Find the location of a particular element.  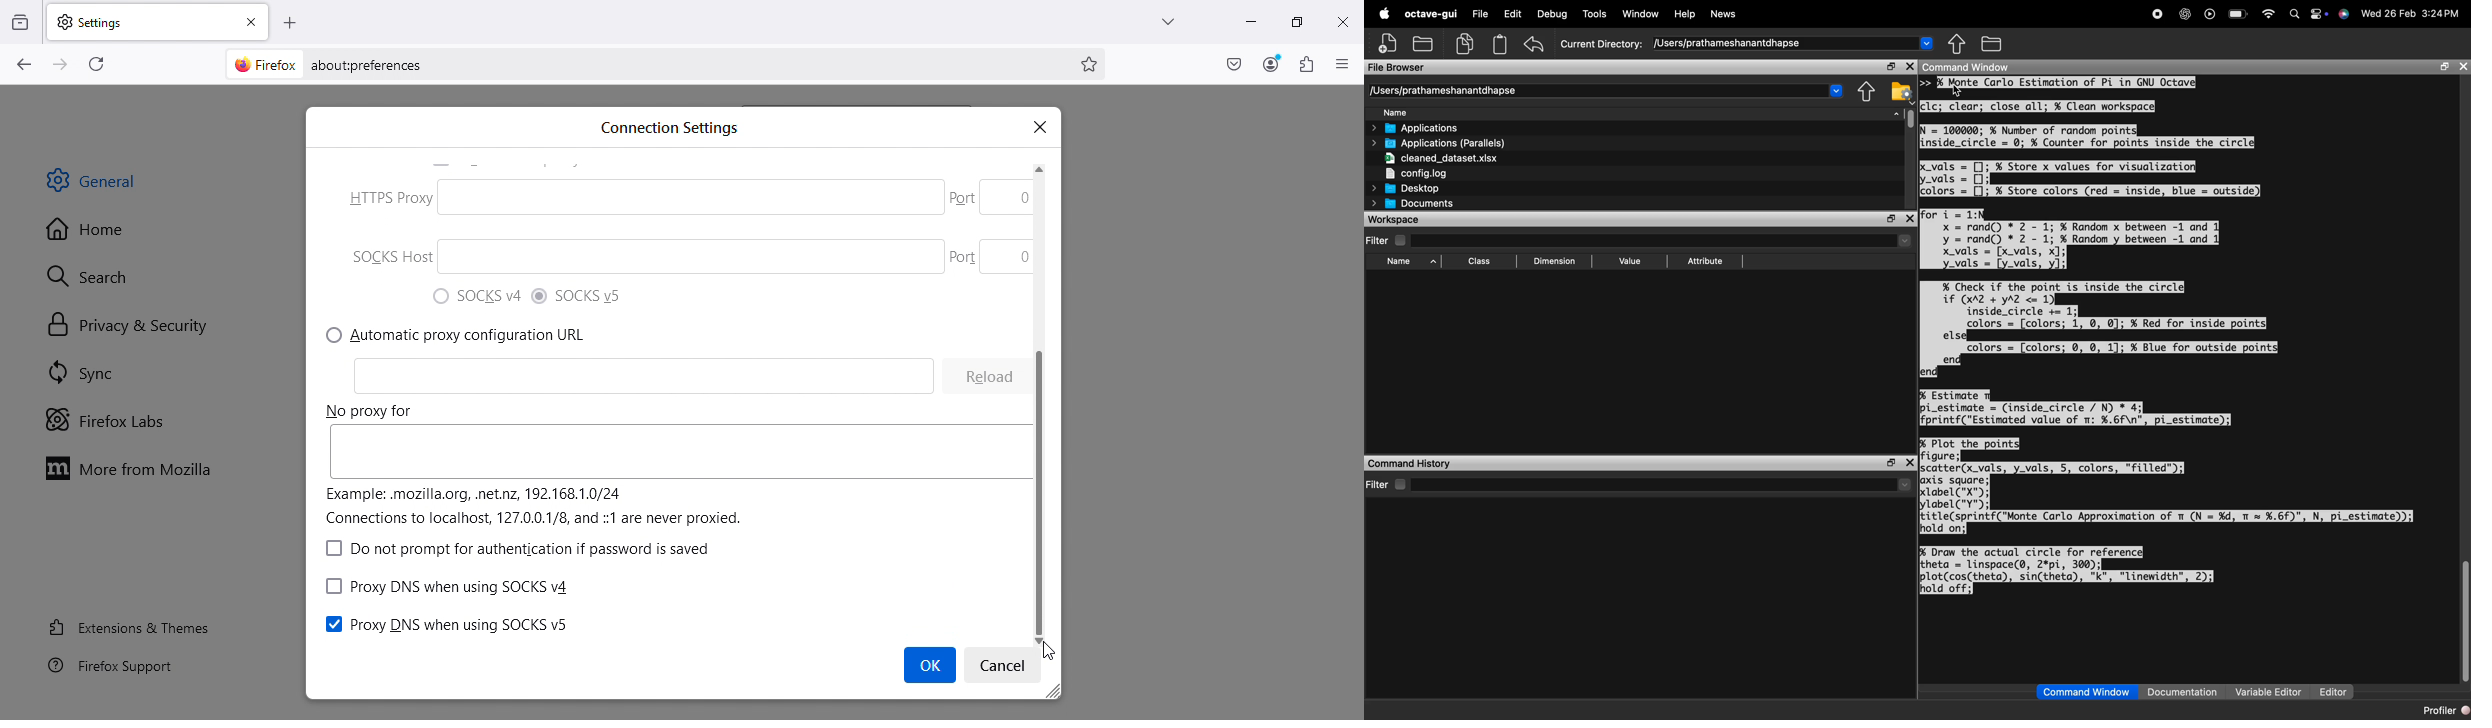

Address bar is located at coordinates (690, 64).